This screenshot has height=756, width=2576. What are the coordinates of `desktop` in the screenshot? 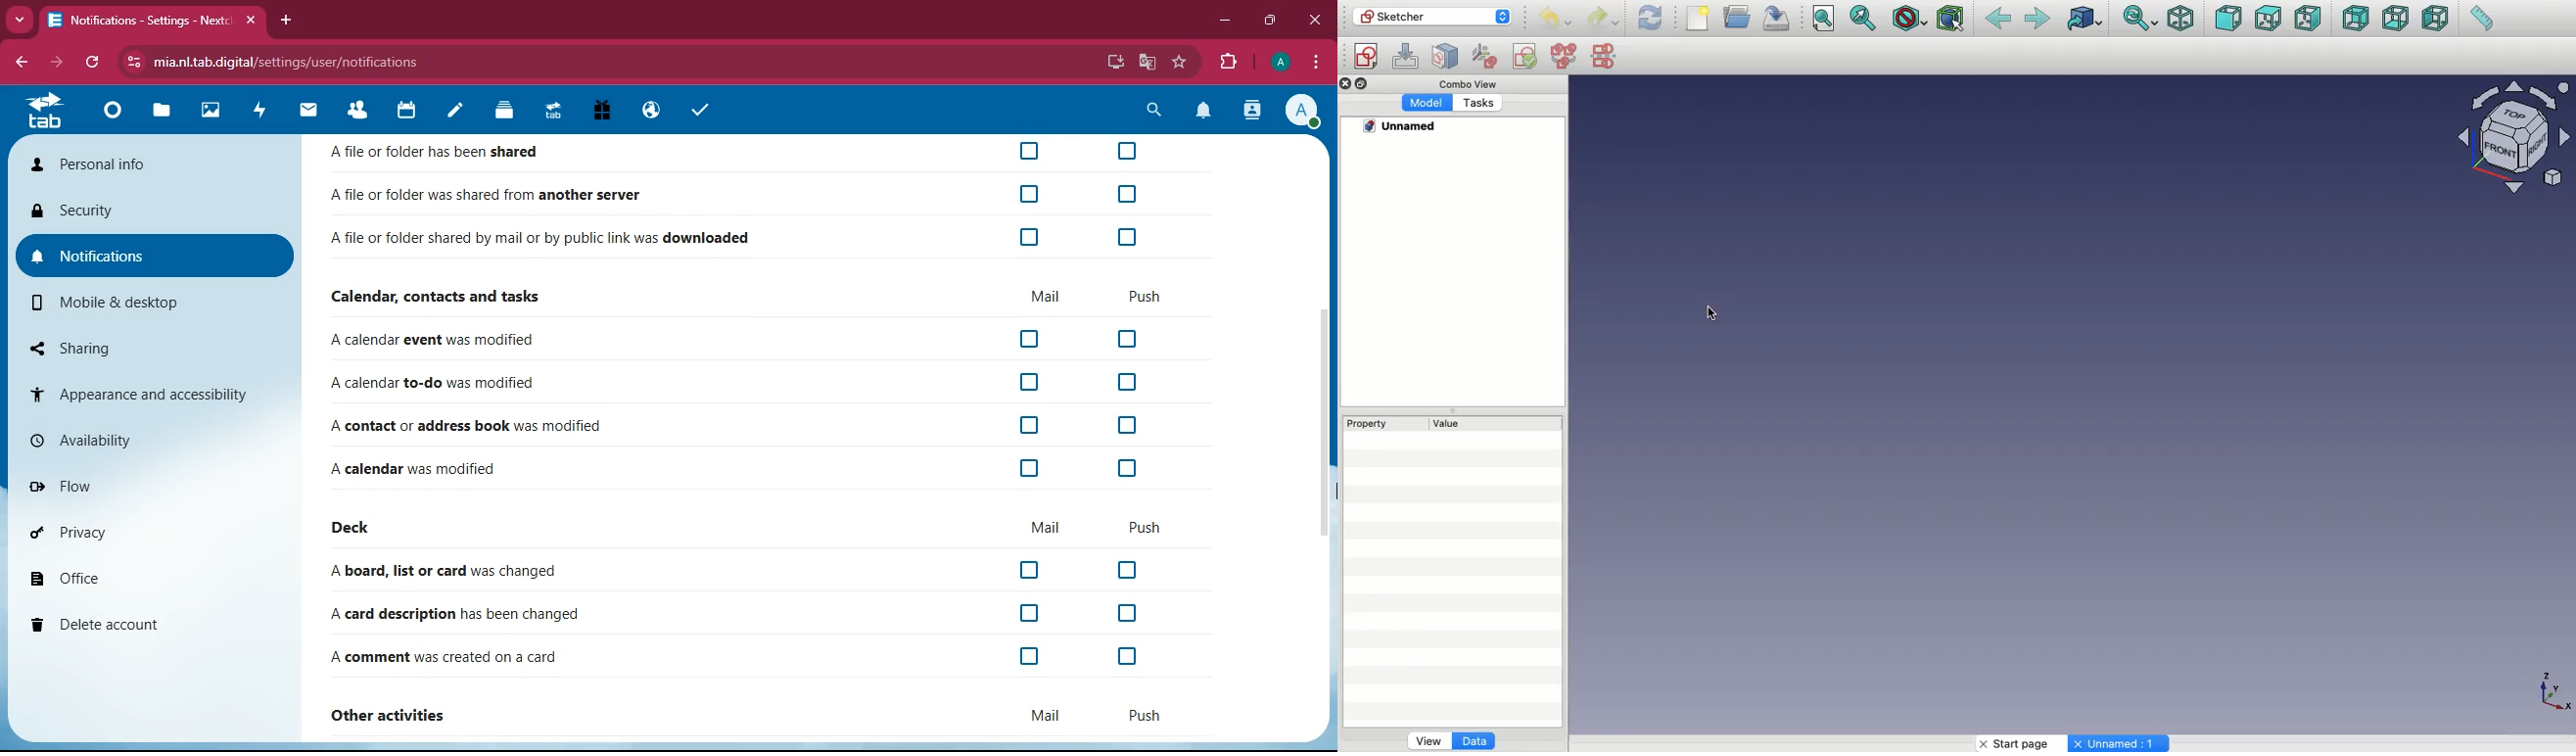 It's located at (1112, 63).